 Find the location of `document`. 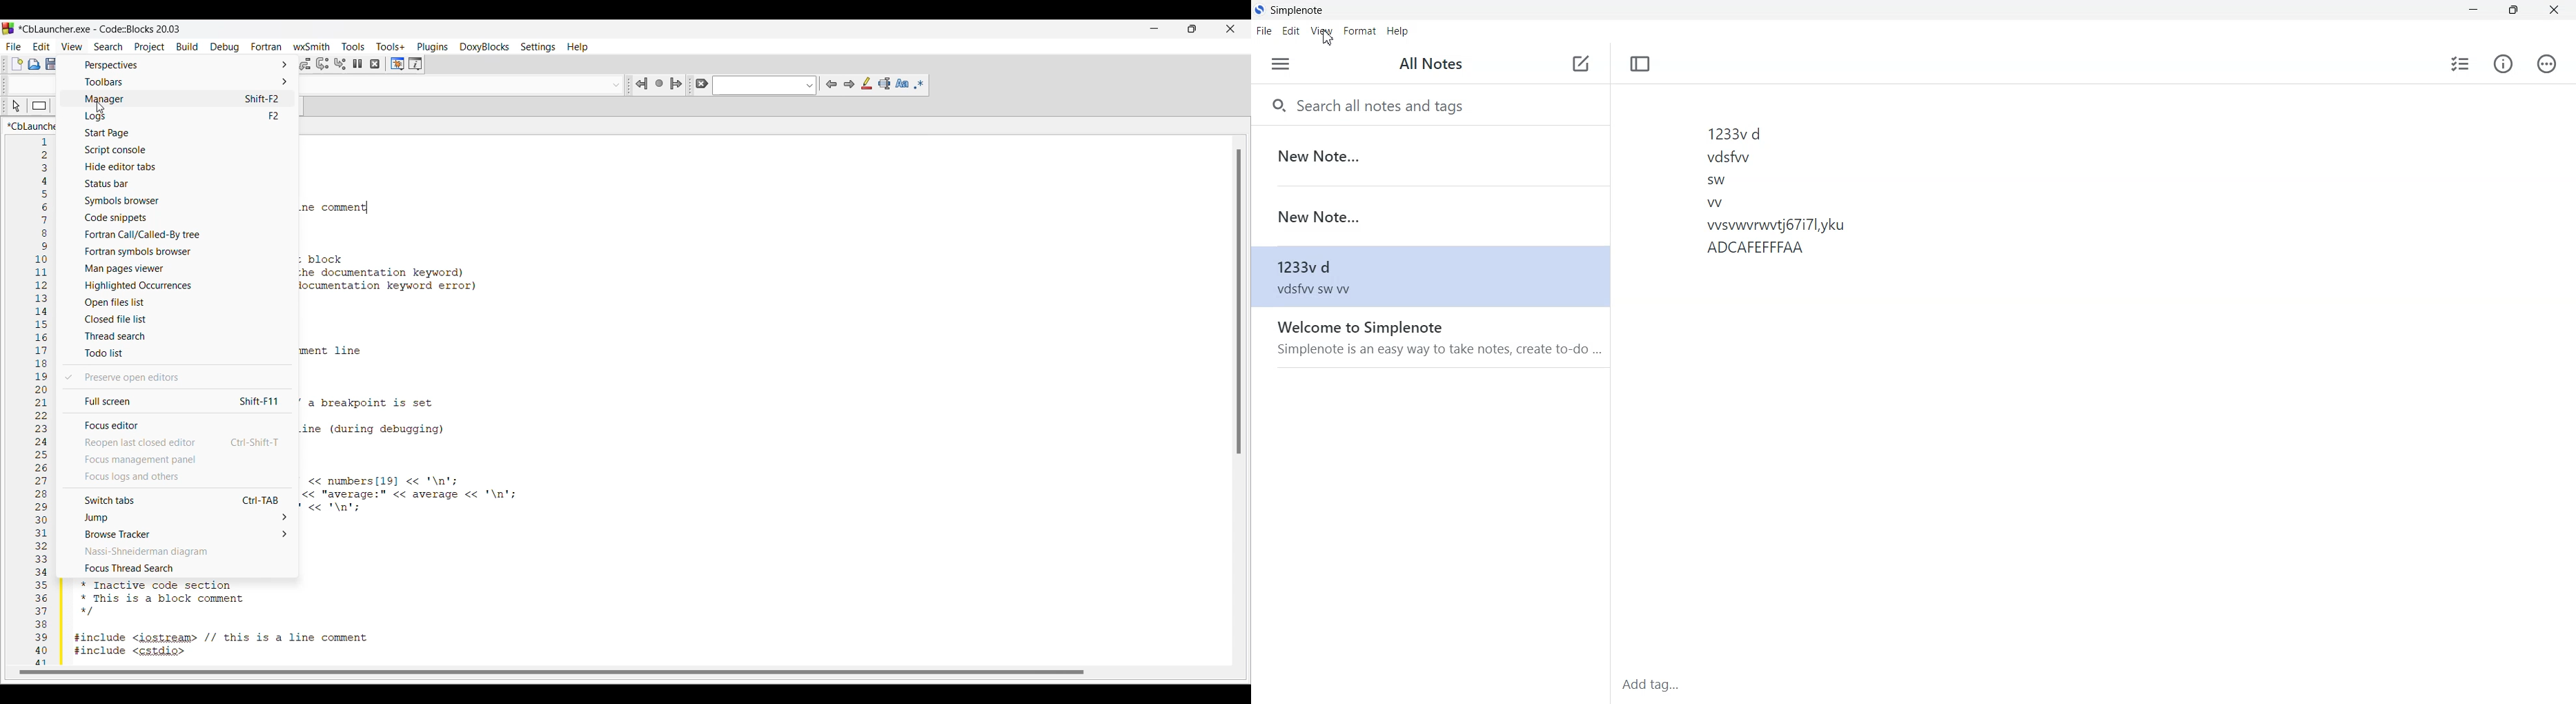

document is located at coordinates (36, 64).